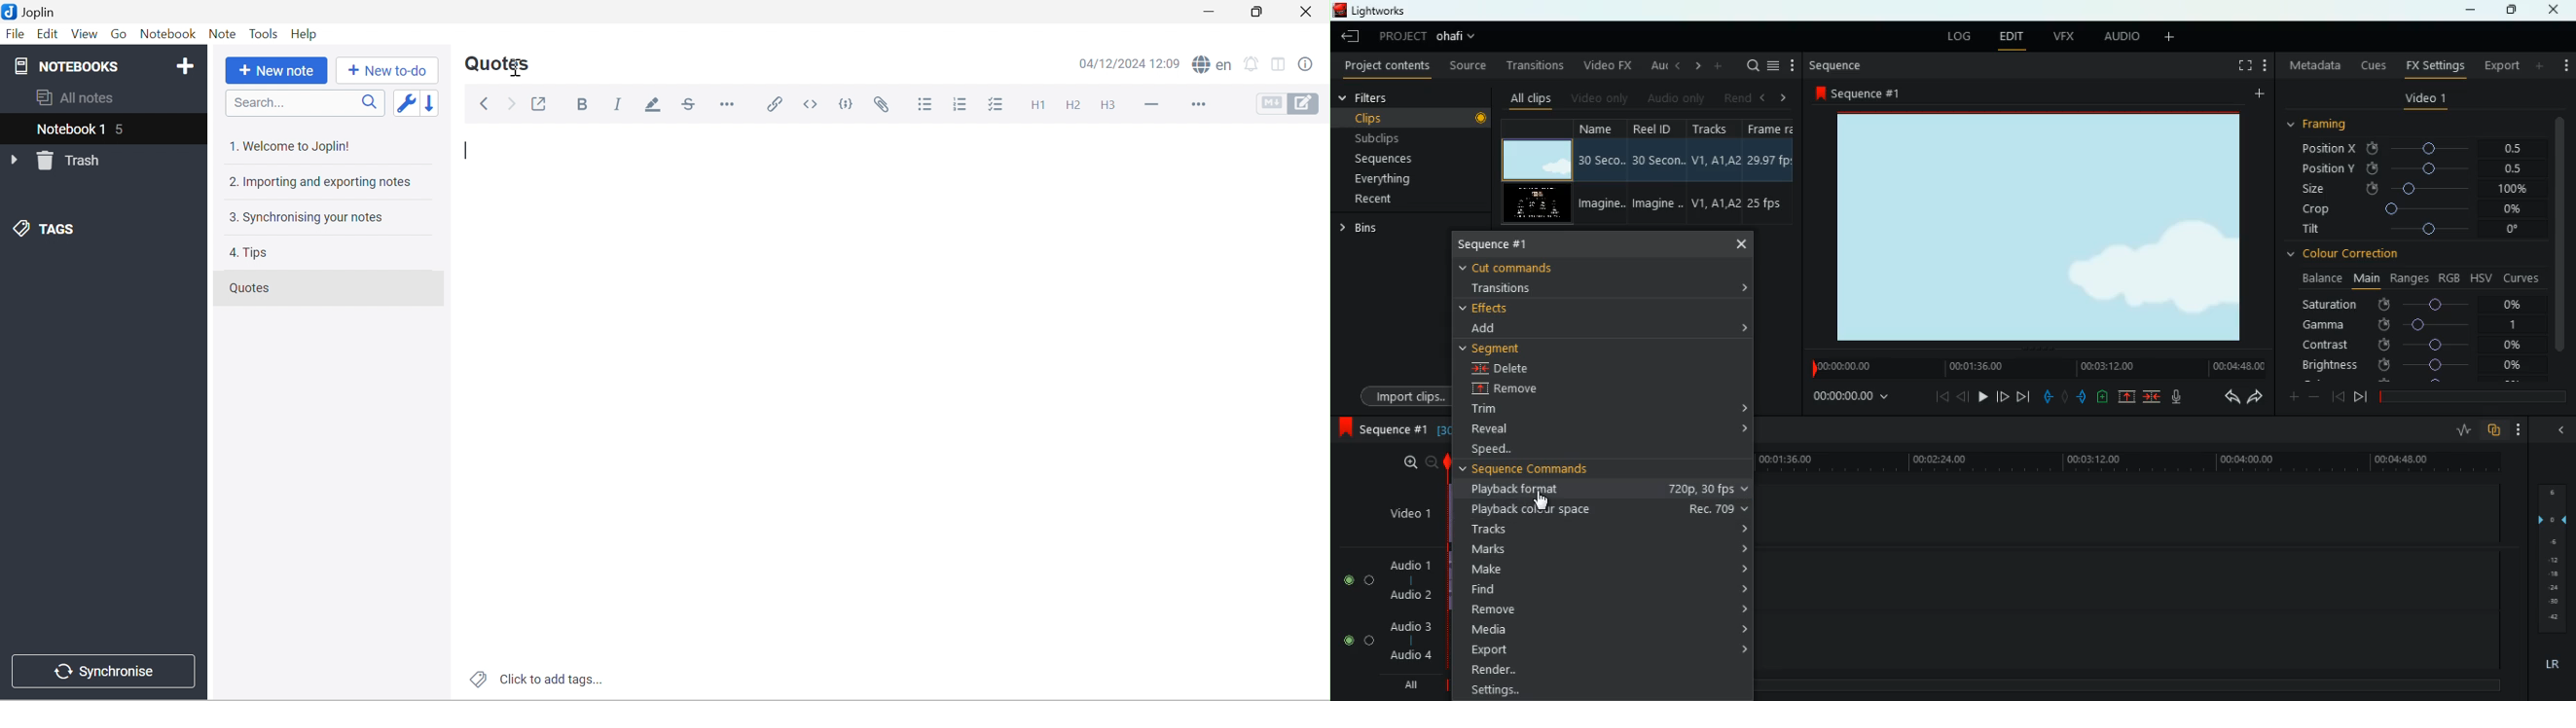  I want to click on Highlight, so click(654, 107).